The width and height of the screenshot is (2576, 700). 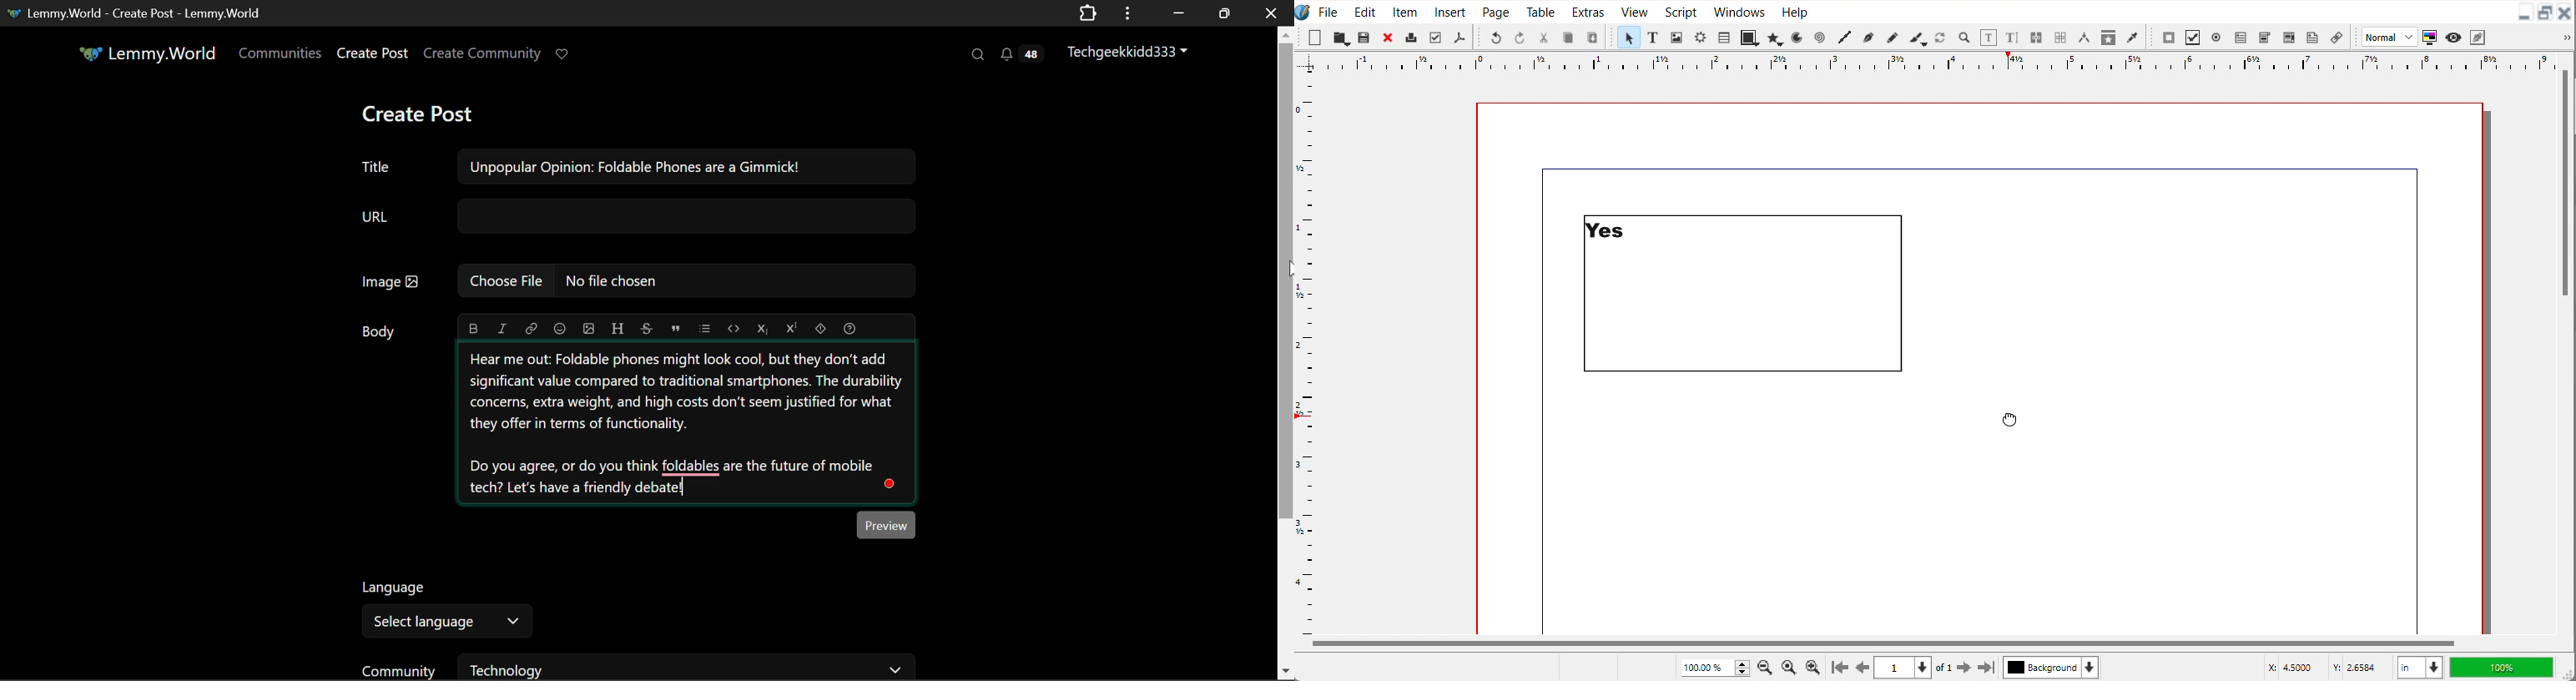 I want to click on PDF text field, so click(x=2240, y=38).